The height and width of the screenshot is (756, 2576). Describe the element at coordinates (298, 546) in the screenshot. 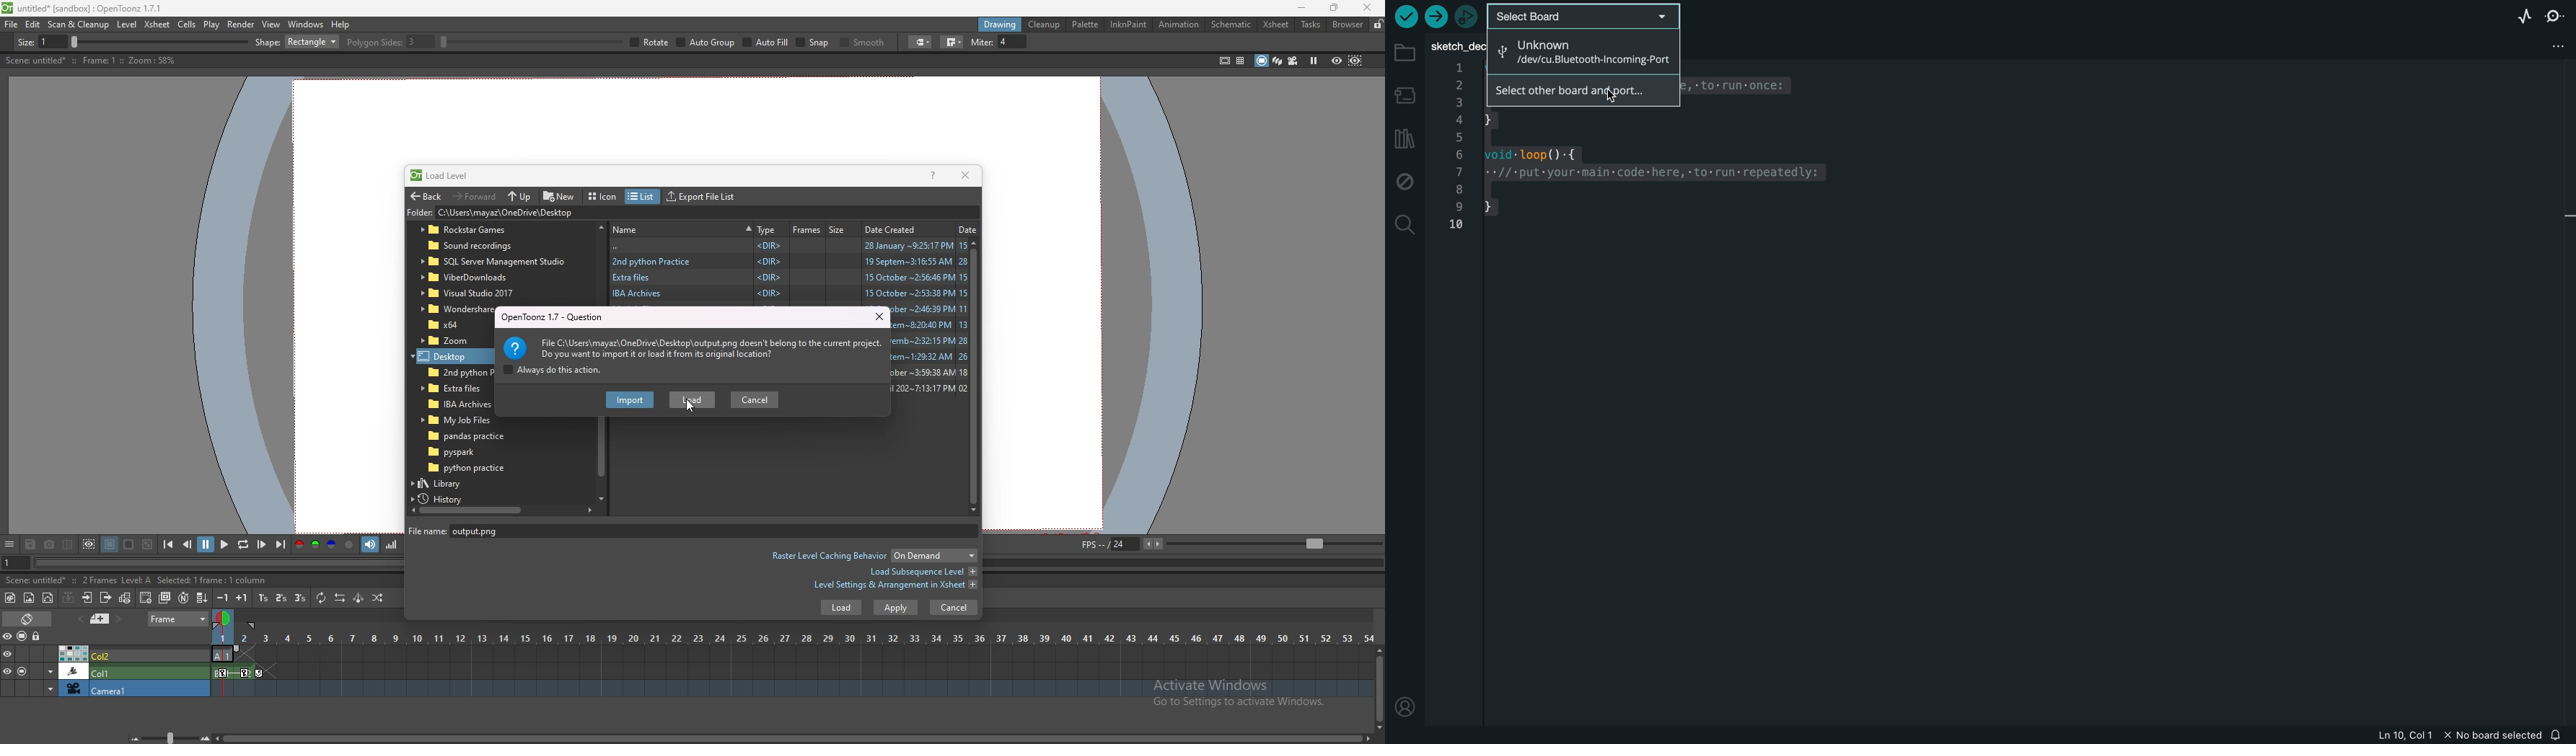

I see `red channel` at that location.